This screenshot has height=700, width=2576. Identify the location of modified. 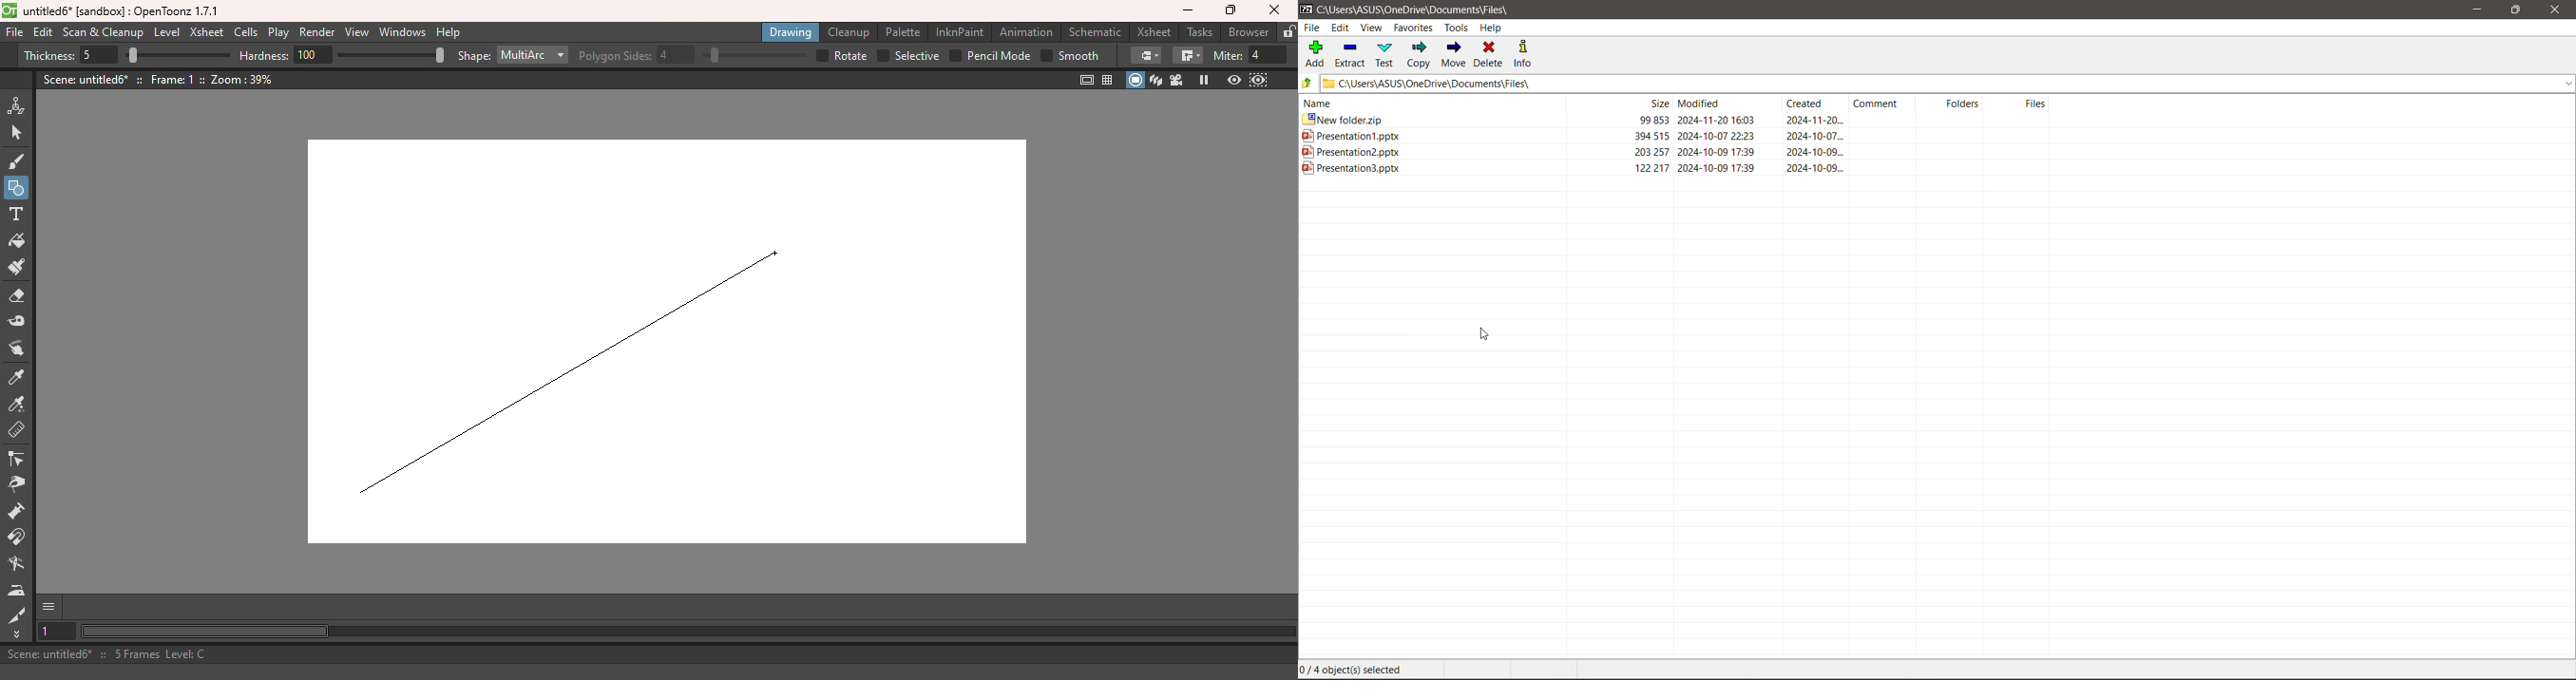
(1727, 102).